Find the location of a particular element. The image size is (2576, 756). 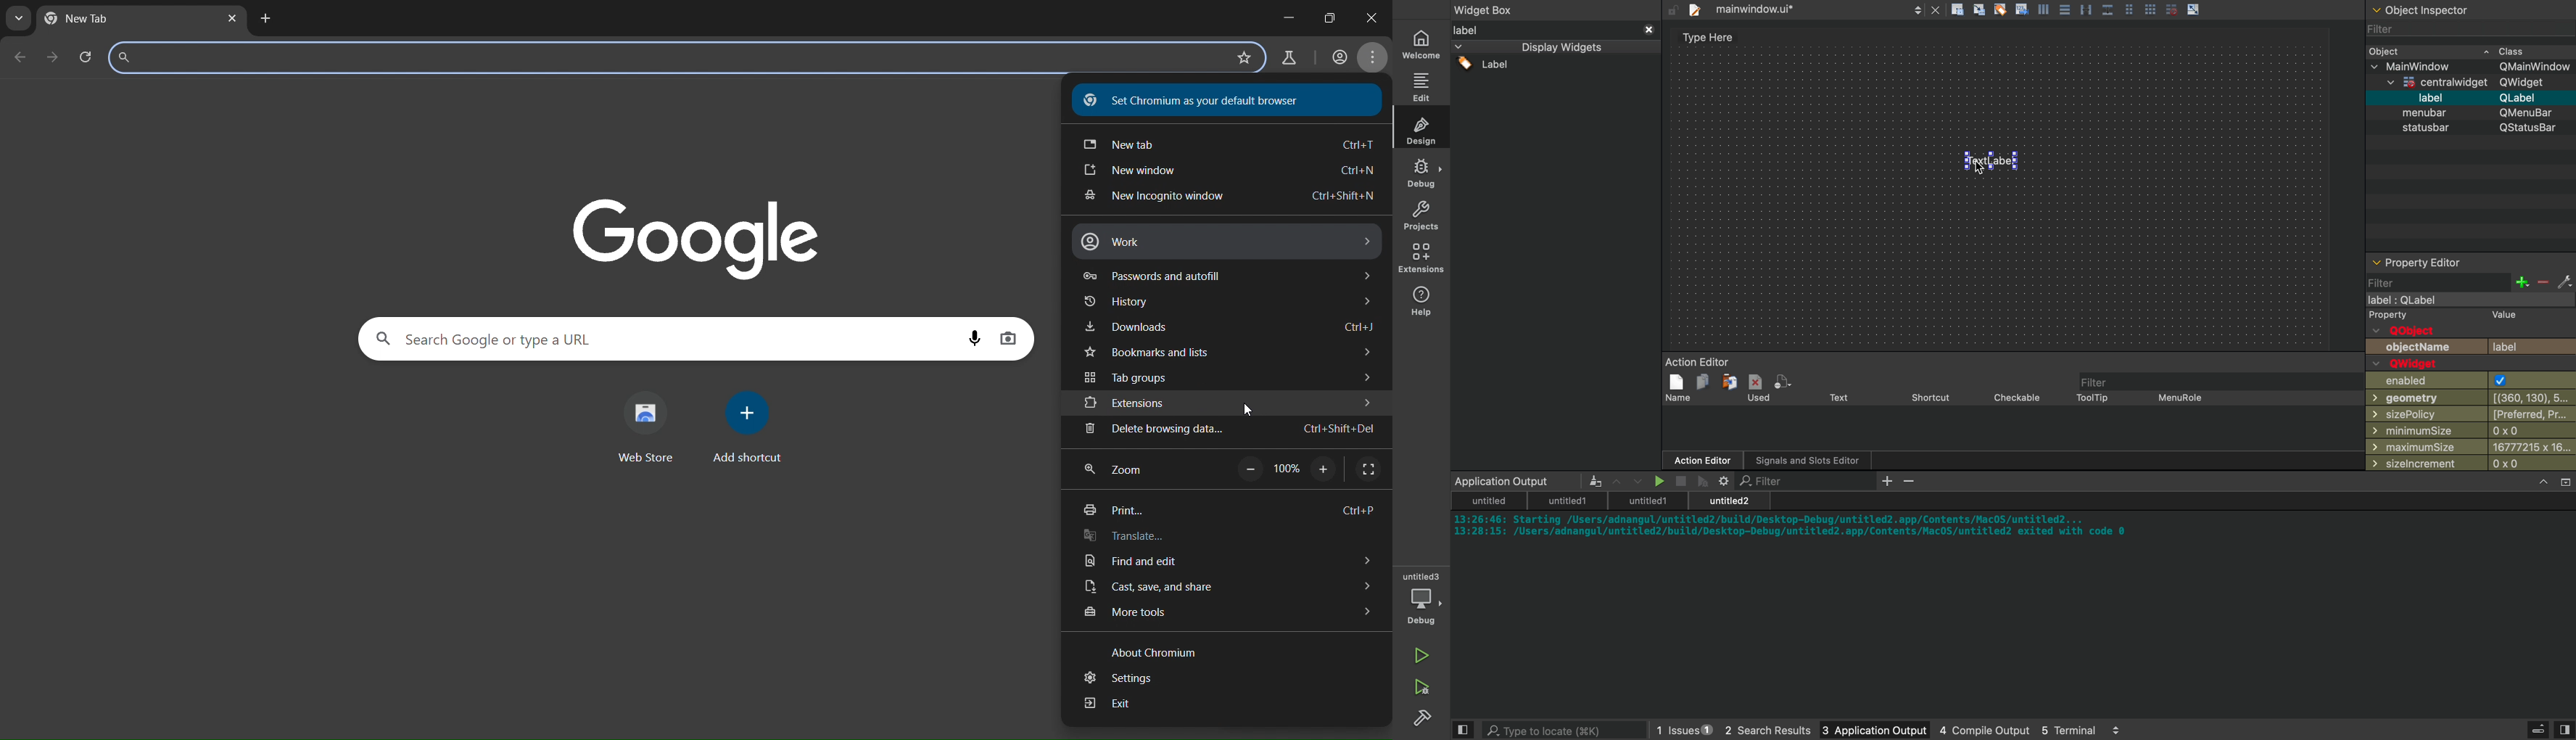

current tab is located at coordinates (87, 19).